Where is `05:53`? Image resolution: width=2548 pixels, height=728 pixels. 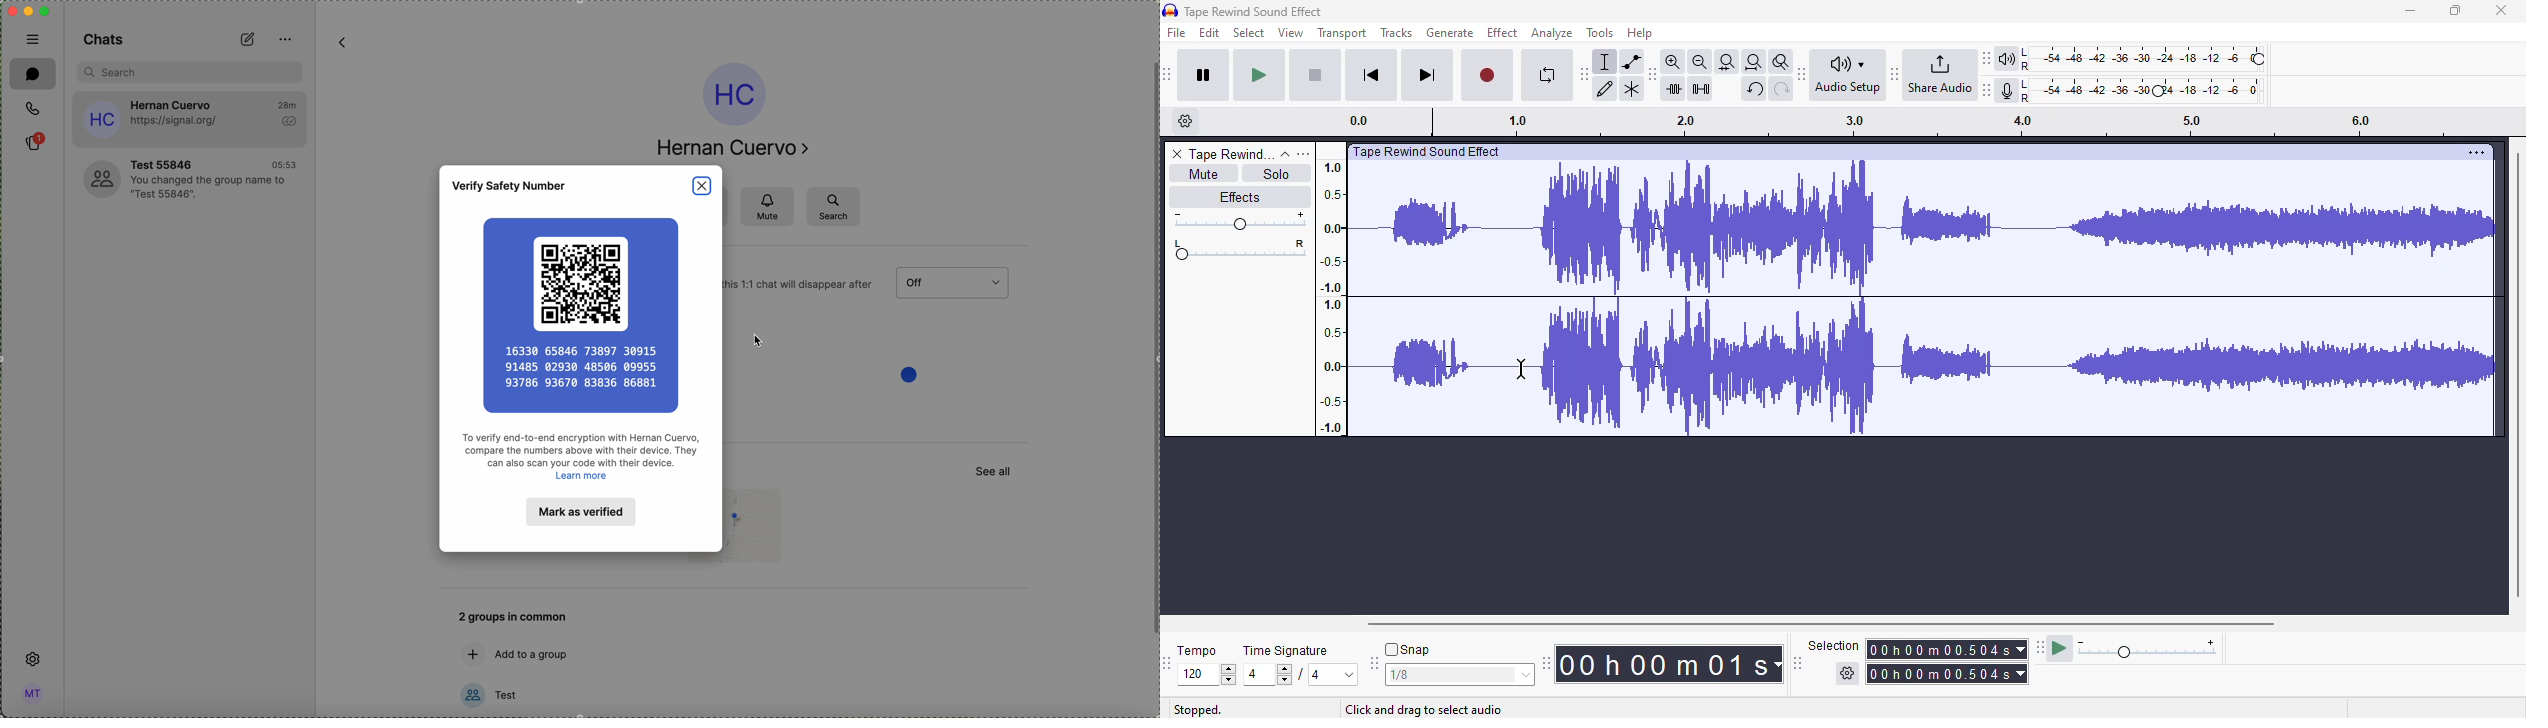 05:53 is located at coordinates (284, 163).